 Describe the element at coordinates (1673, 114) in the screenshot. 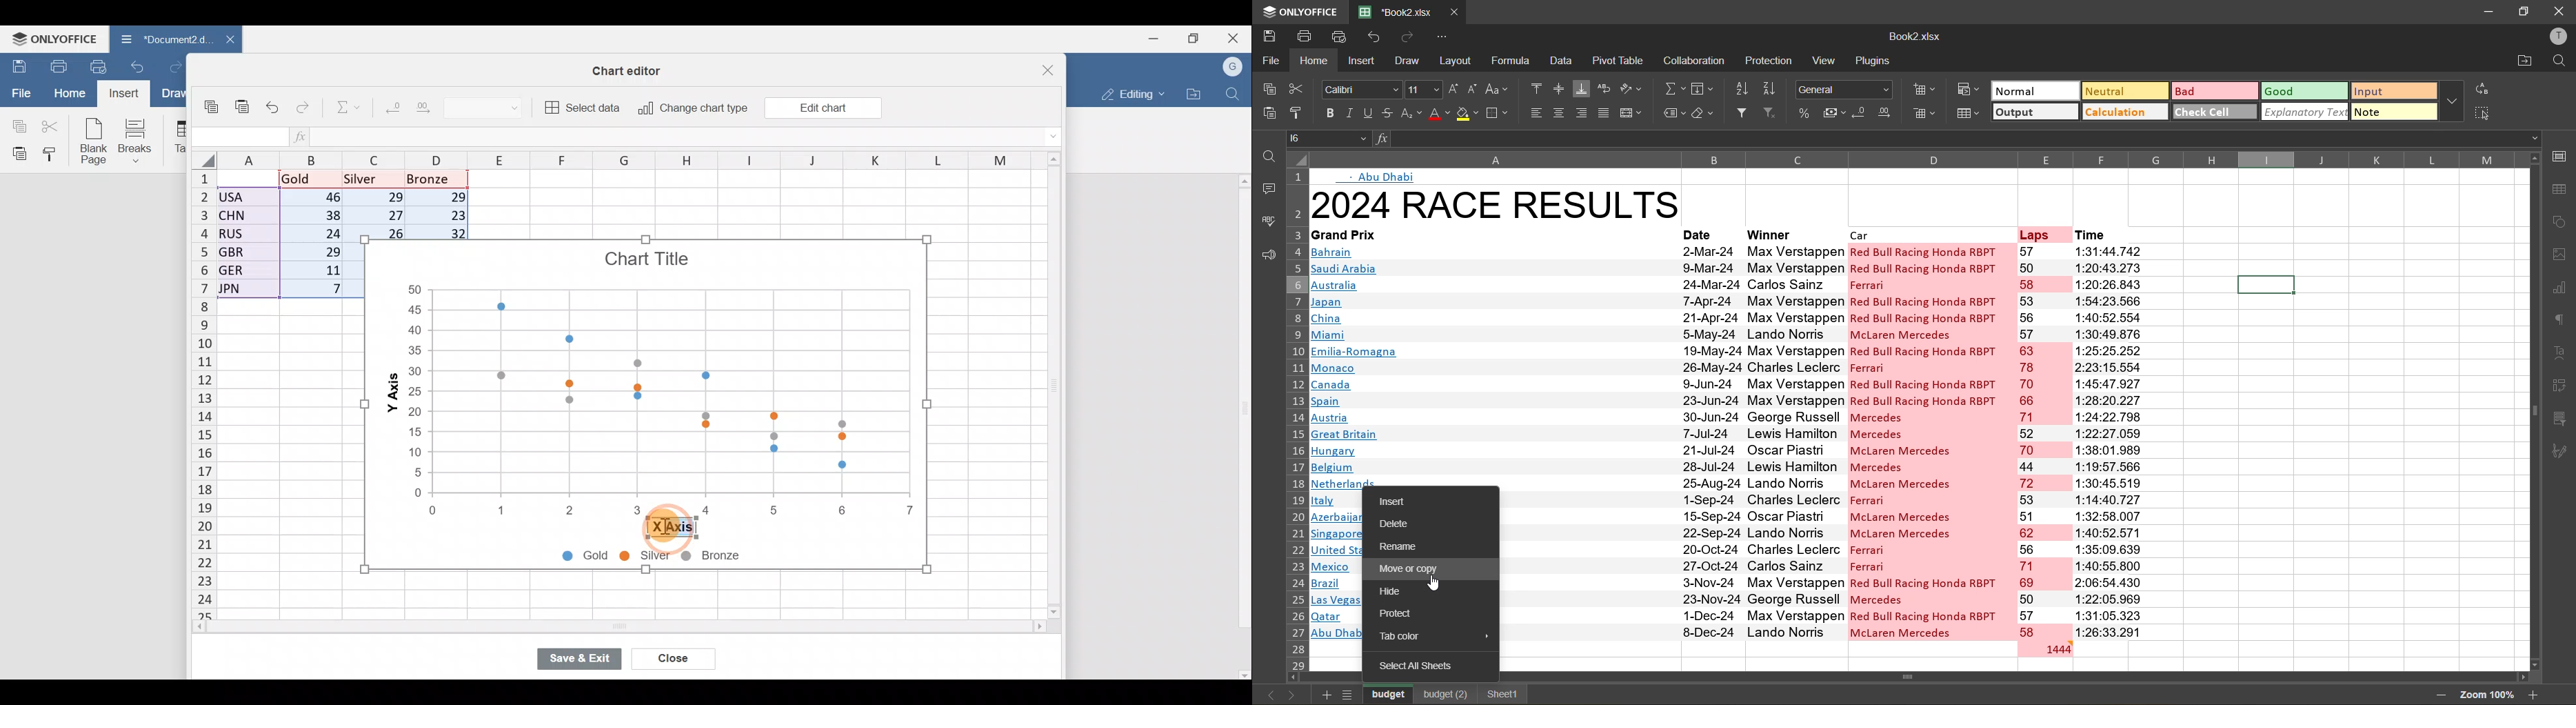

I see `named ranges` at that location.